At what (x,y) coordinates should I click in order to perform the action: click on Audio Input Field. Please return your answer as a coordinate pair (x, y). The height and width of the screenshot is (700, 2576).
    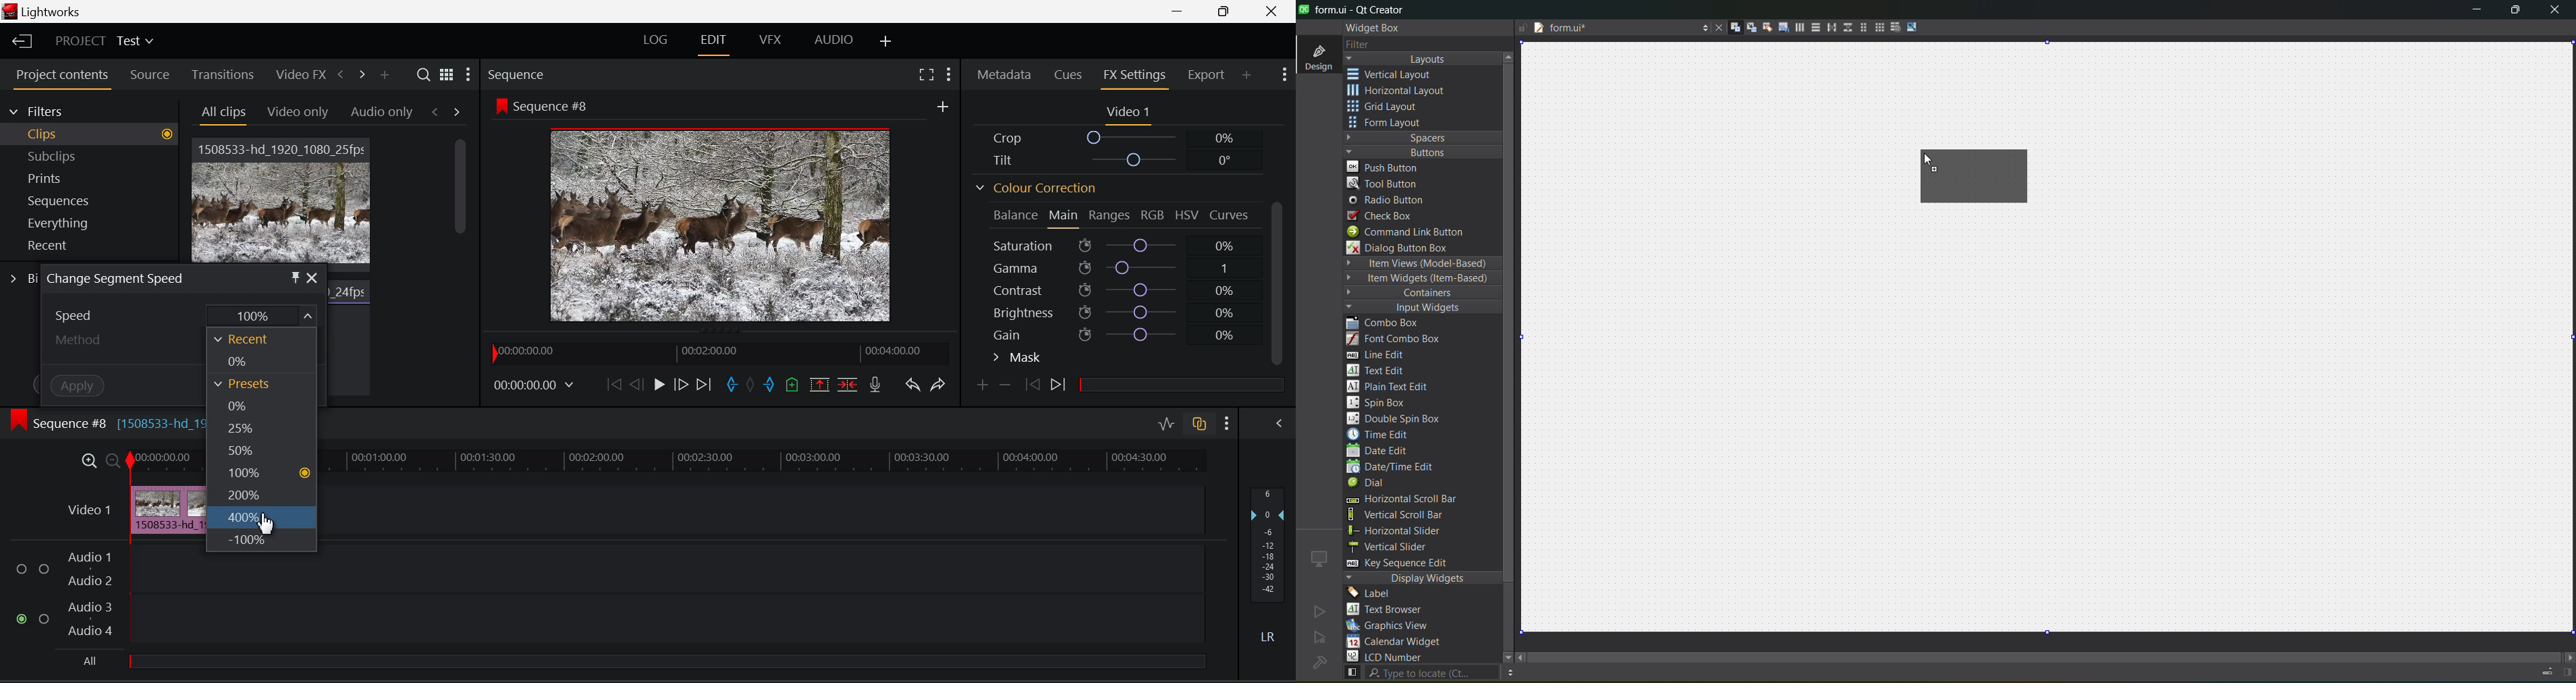
    Looking at the image, I should click on (665, 619).